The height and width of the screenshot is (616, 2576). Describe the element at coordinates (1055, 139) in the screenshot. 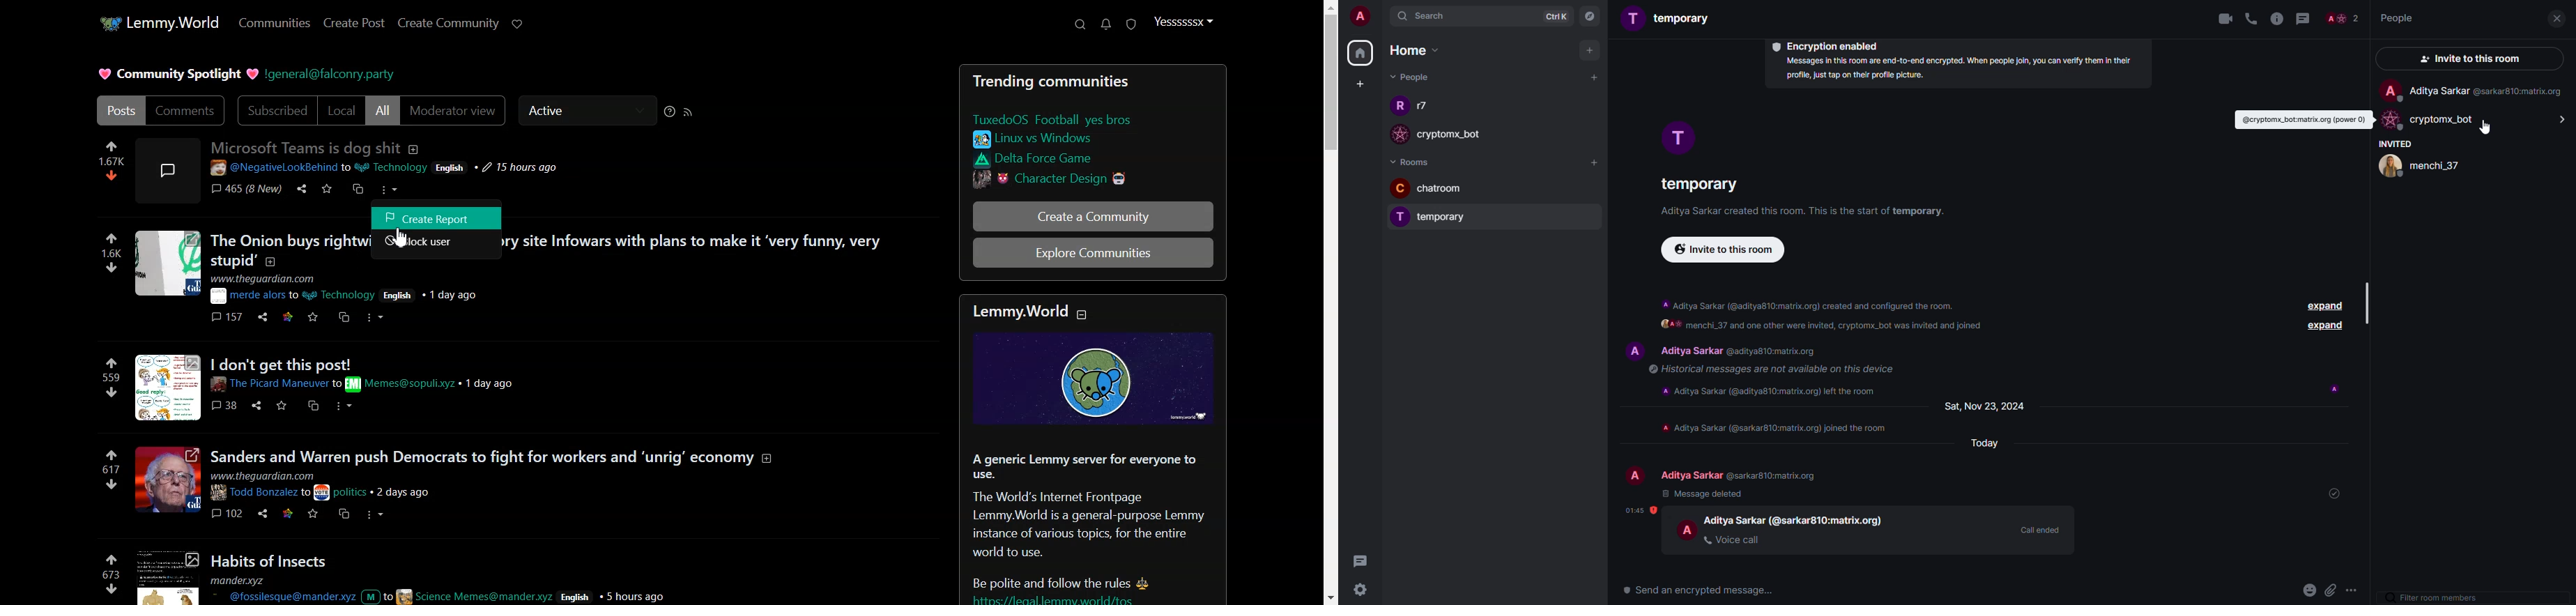

I see `link` at that location.